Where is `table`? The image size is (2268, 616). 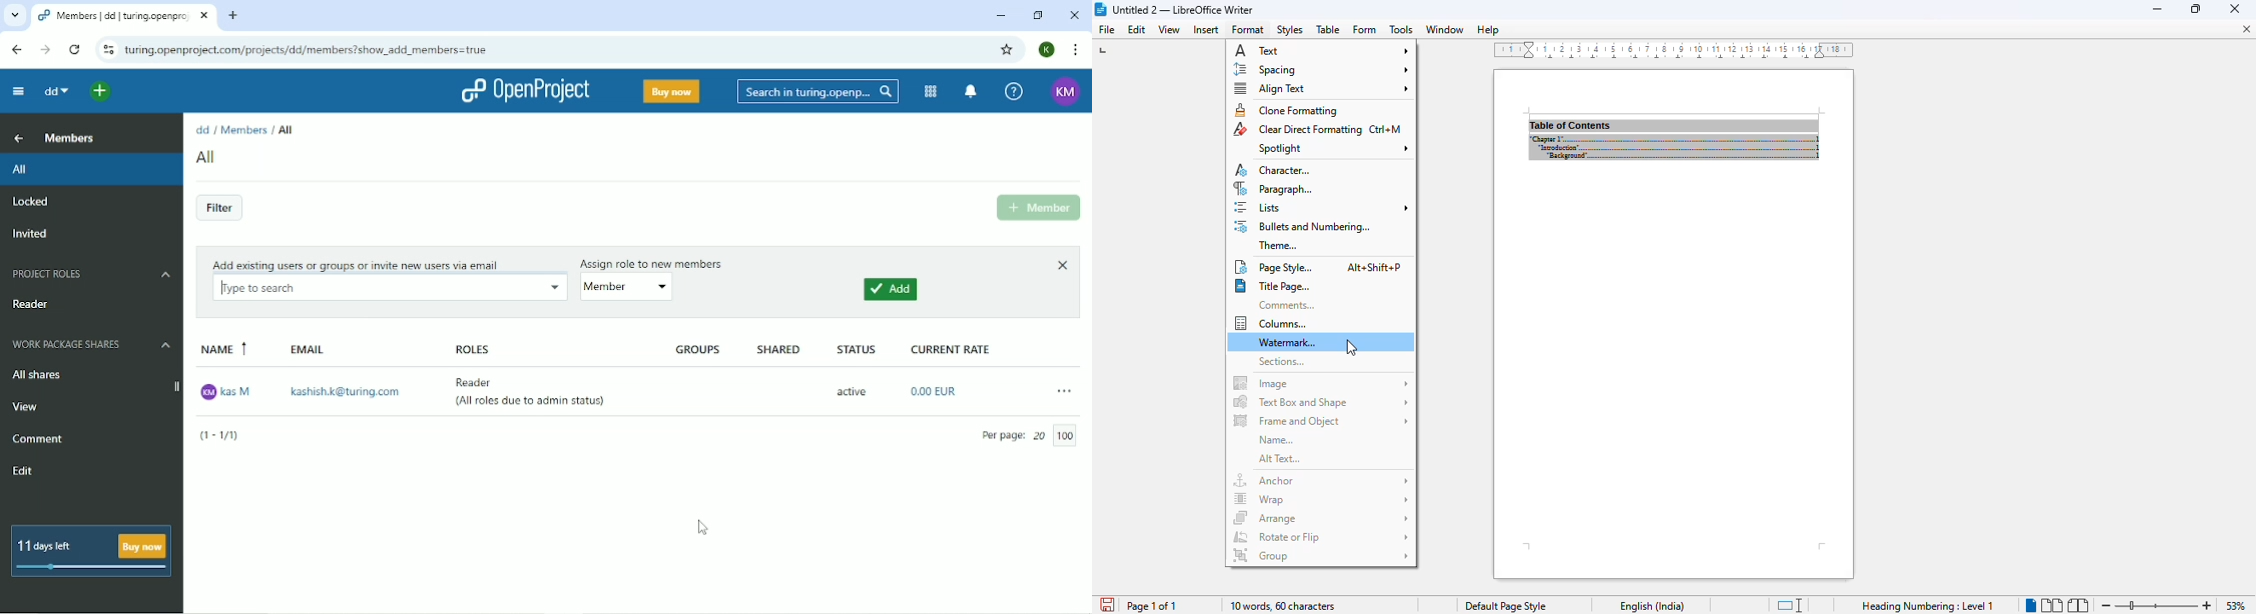 table is located at coordinates (1328, 29).